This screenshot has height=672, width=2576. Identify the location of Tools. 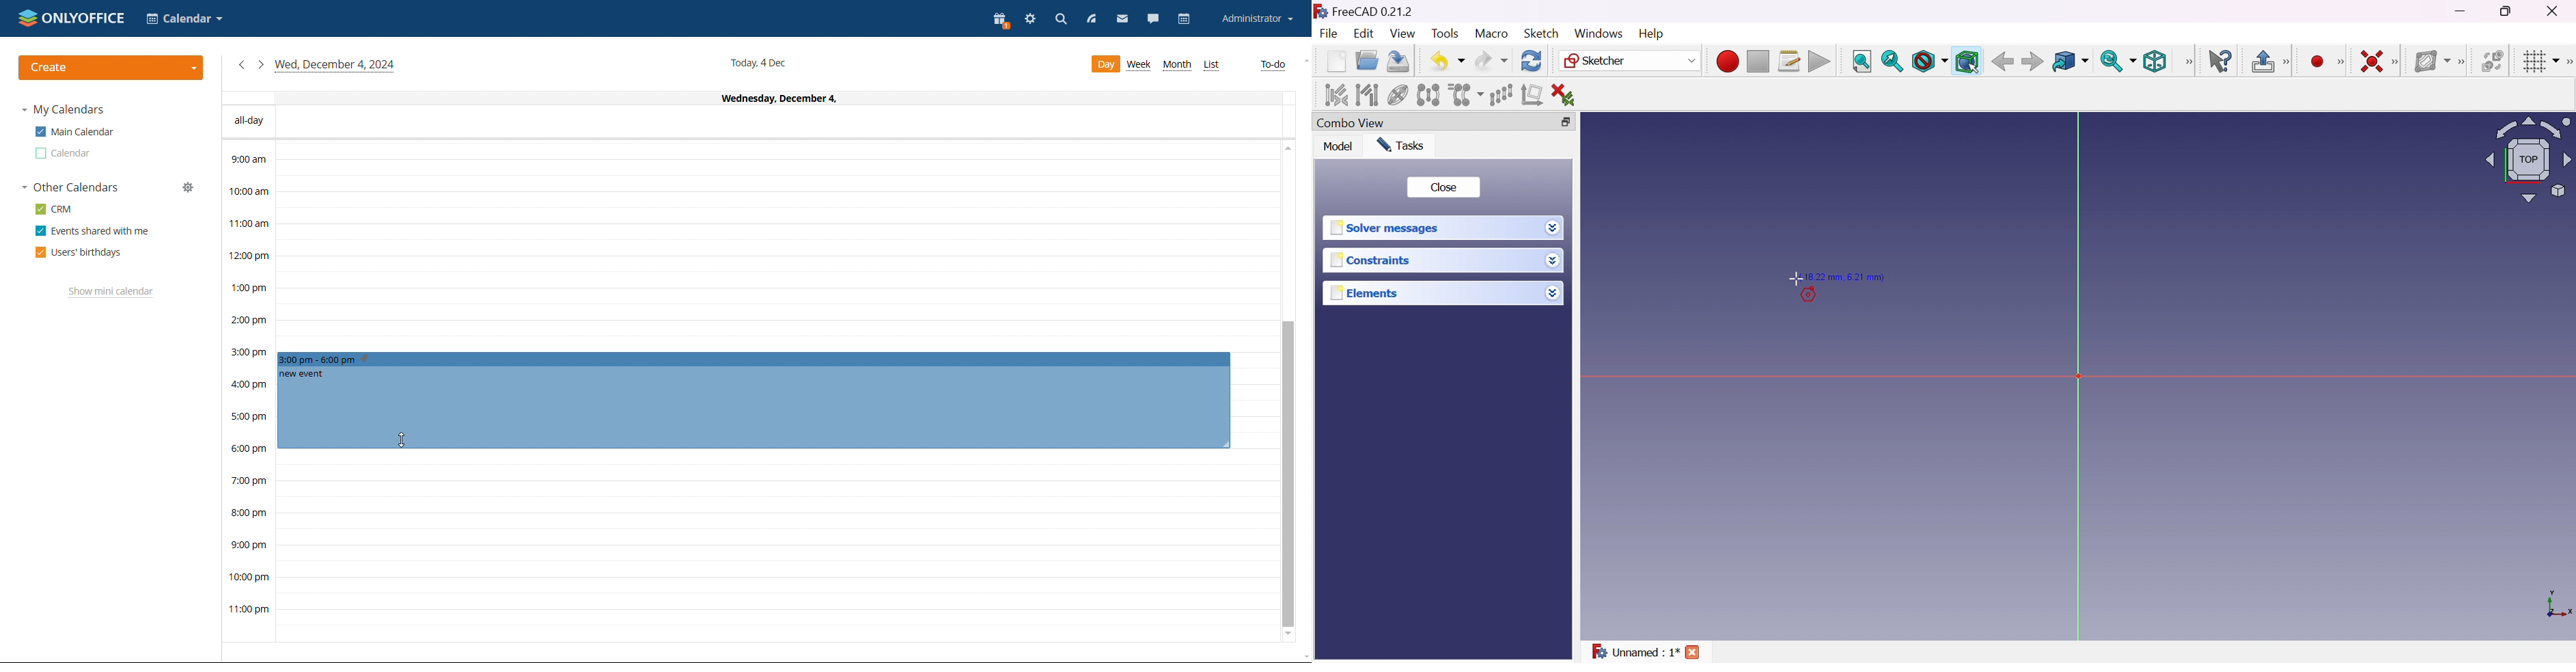
(1447, 34).